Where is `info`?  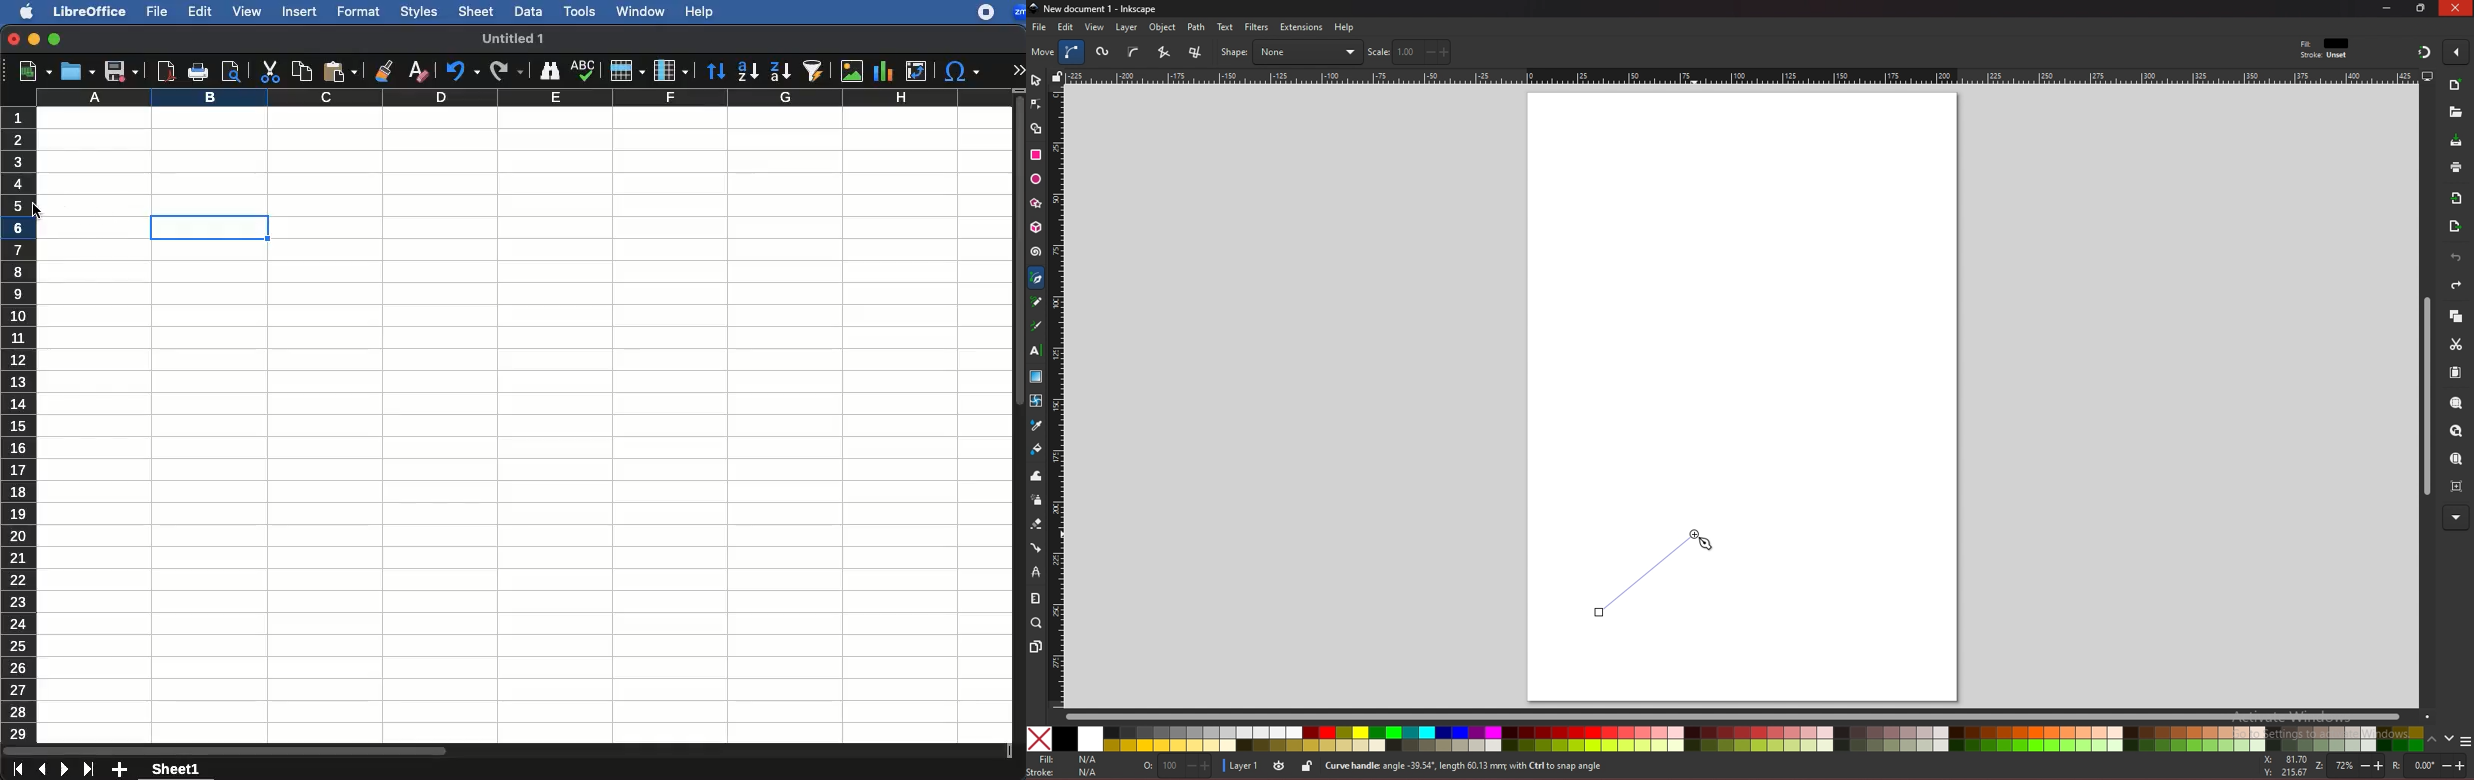
info is located at coordinates (1591, 766).